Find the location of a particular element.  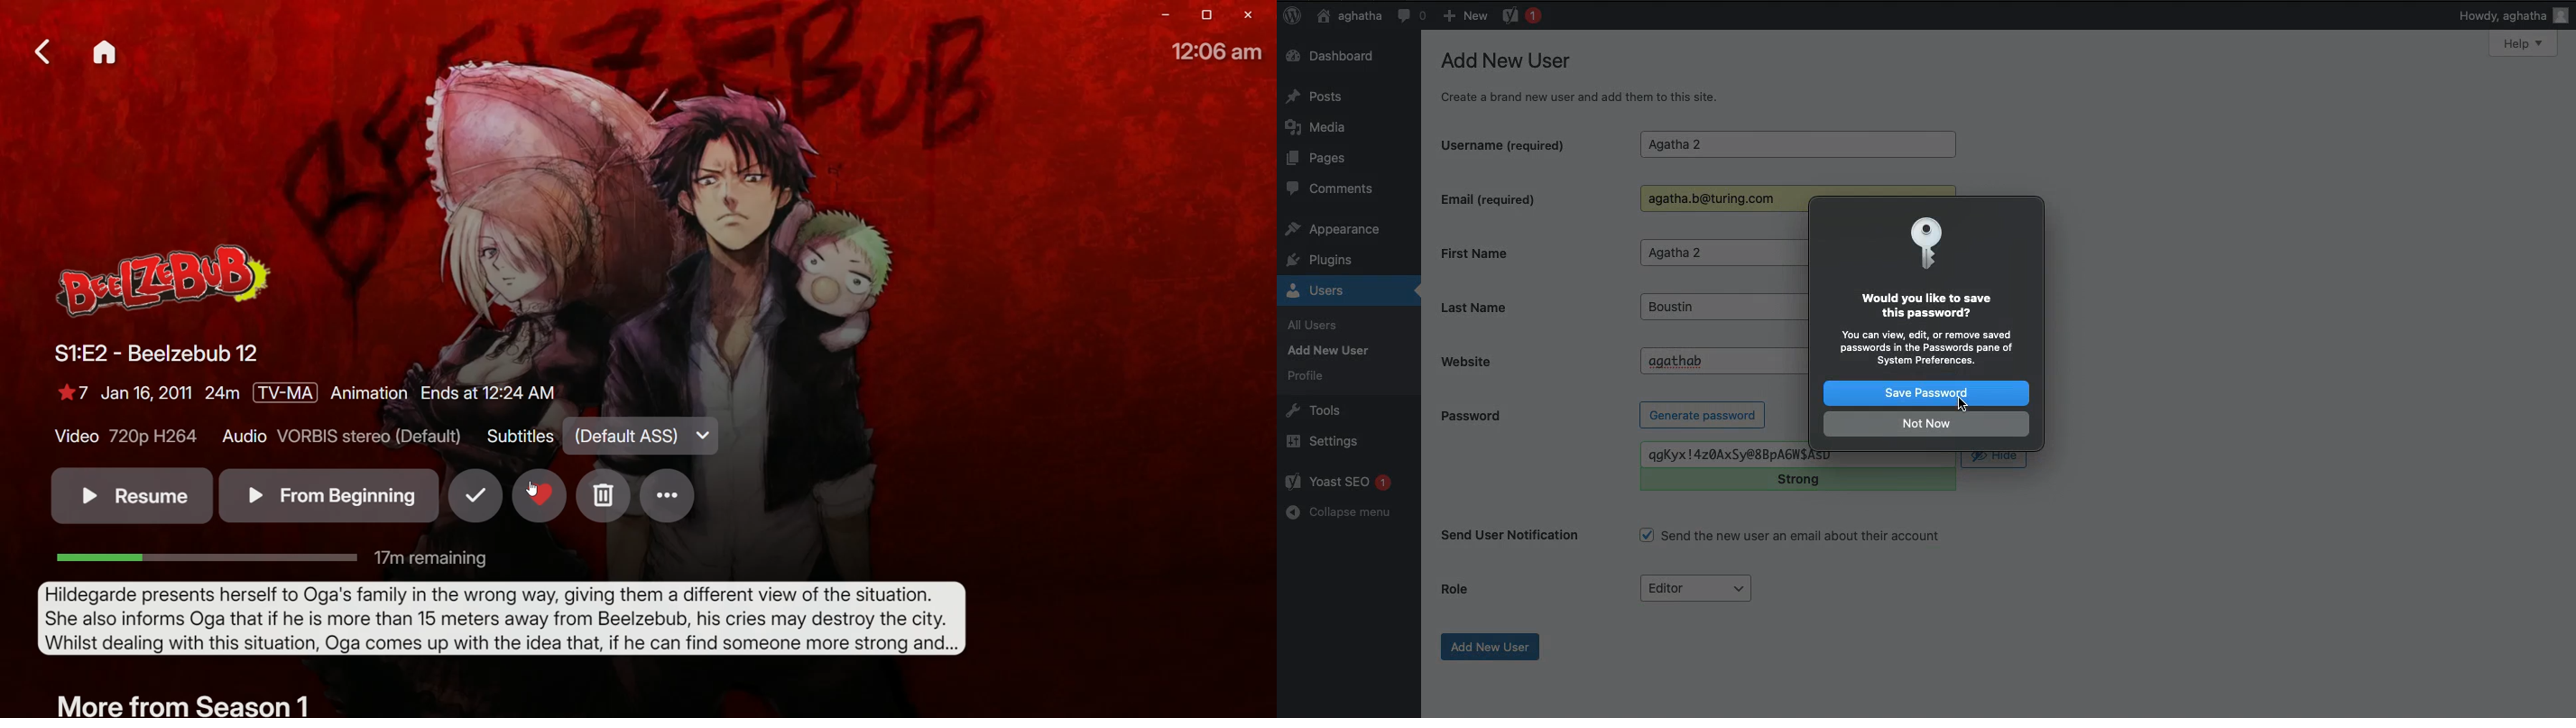

Send the new user an email about their account is located at coordinates (1793, 536).